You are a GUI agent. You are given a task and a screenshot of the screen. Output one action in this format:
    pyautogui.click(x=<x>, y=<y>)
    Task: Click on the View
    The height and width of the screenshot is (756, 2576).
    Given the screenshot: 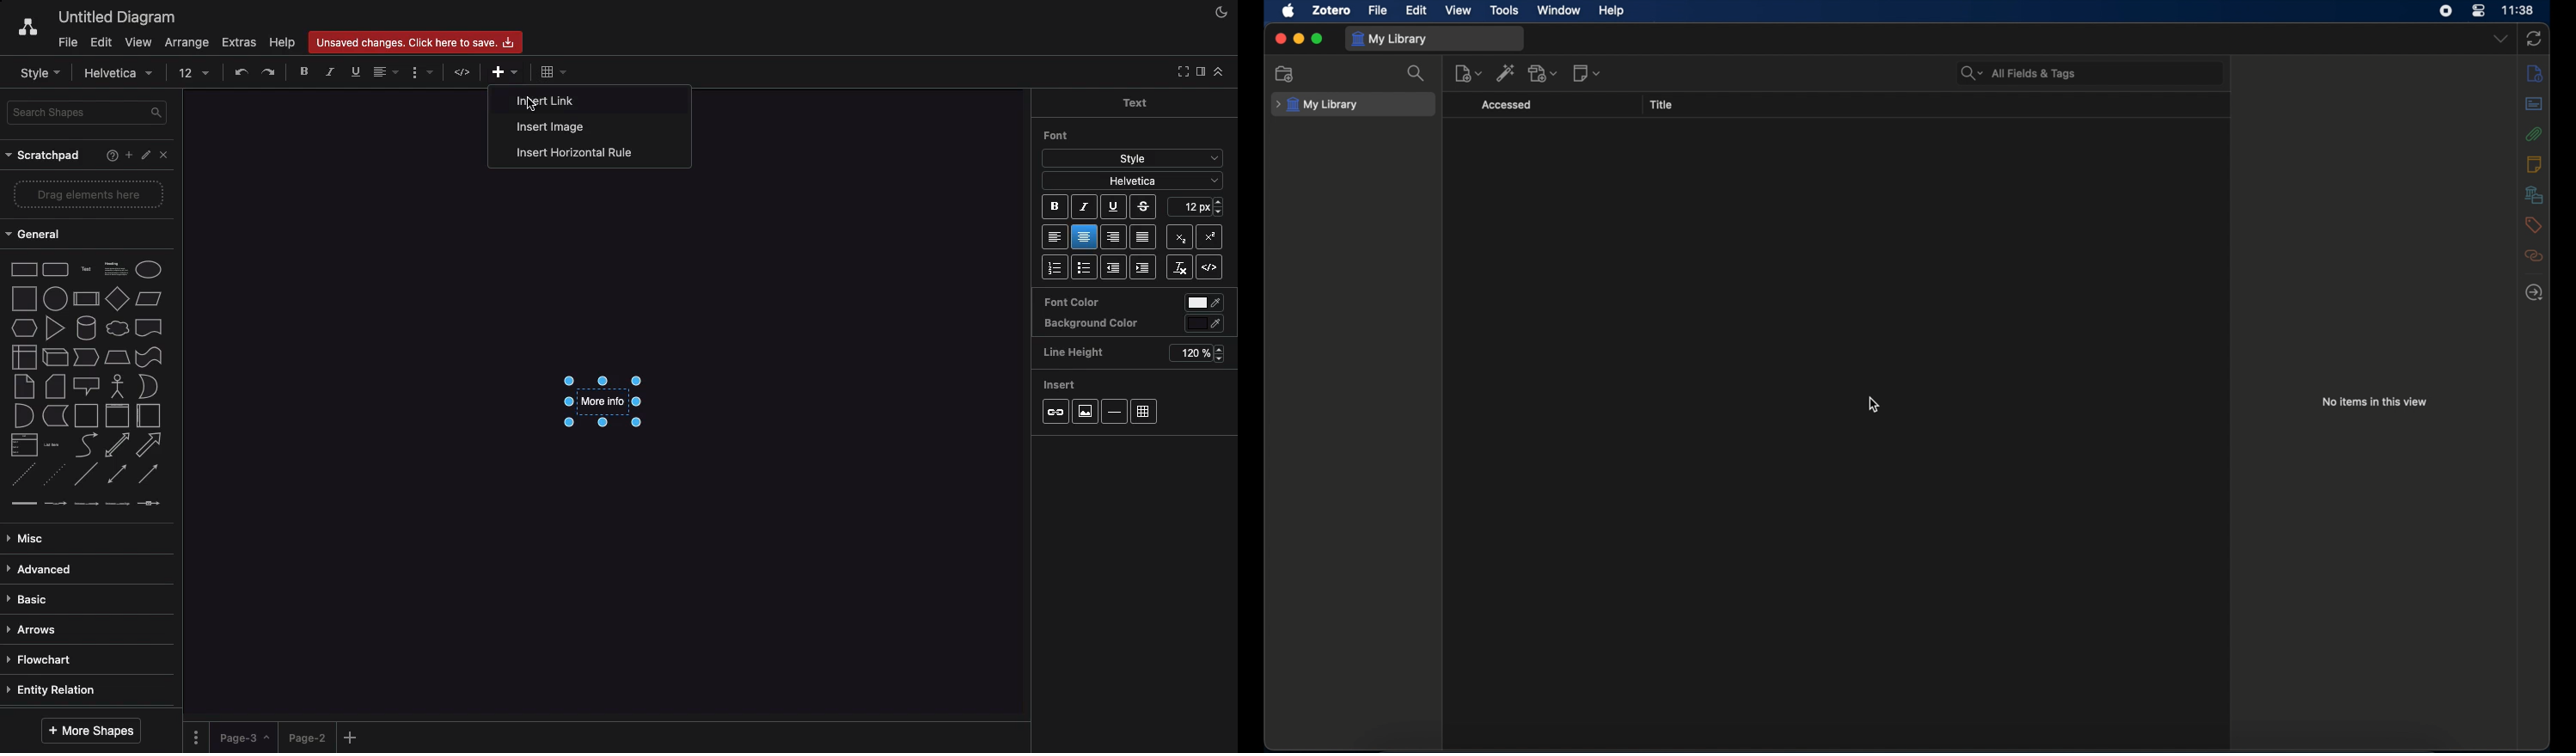 What is the action you would take?
    pyautogui.click(x=137, y=40)
    